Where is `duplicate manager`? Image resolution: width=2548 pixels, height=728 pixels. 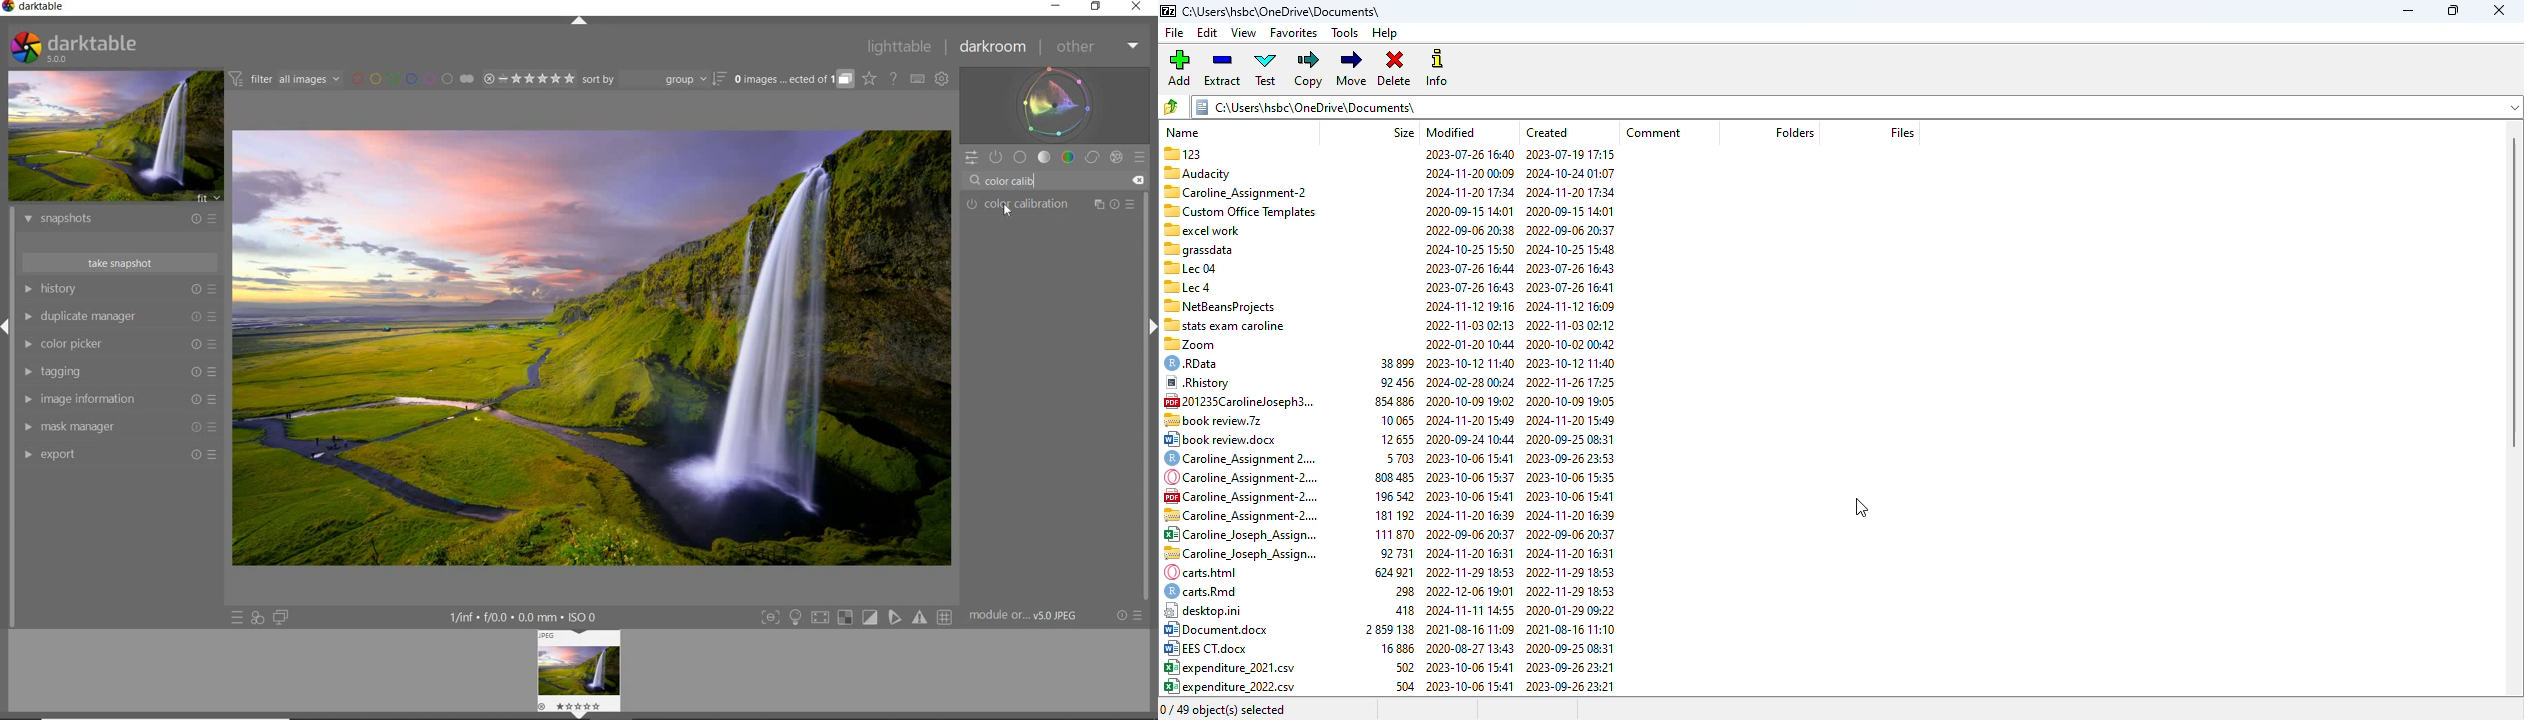
duplicate manager is located at coordinates (119, 316).